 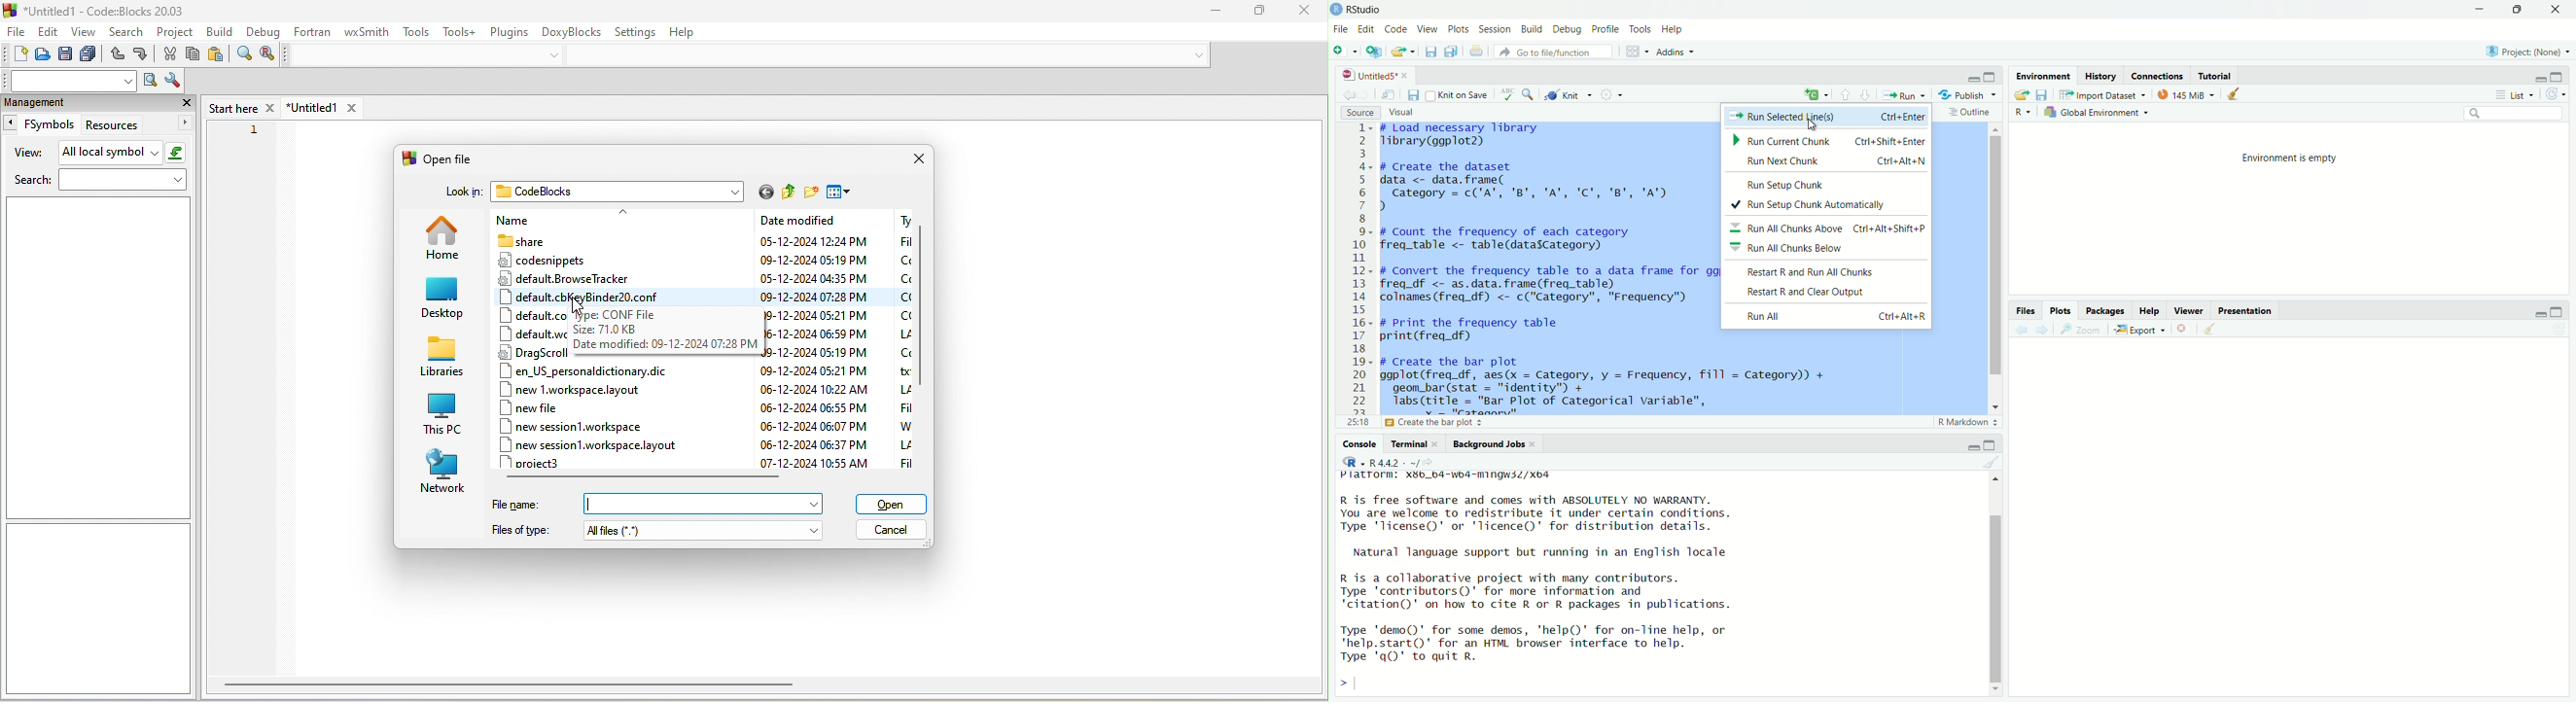 I want to click on run current file, so click(x=1904, y=96).